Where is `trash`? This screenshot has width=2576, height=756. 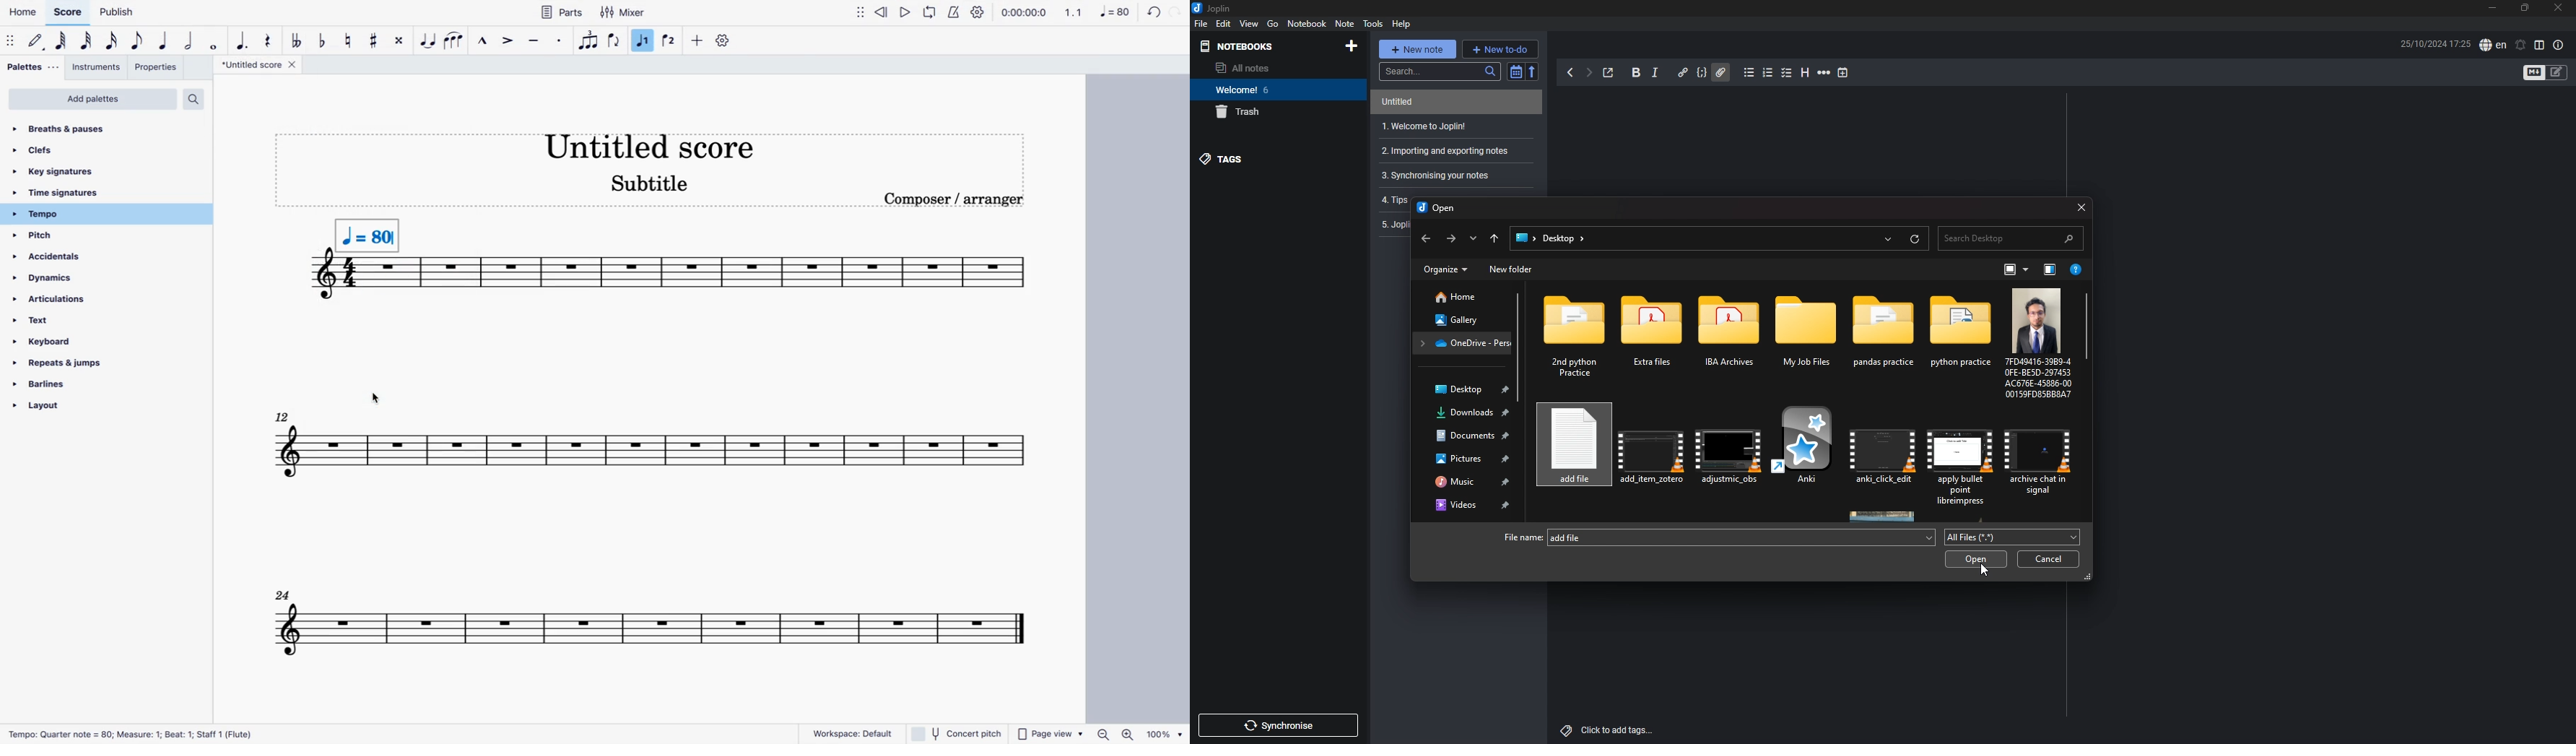 trash is located at coordinates (1270, 113).